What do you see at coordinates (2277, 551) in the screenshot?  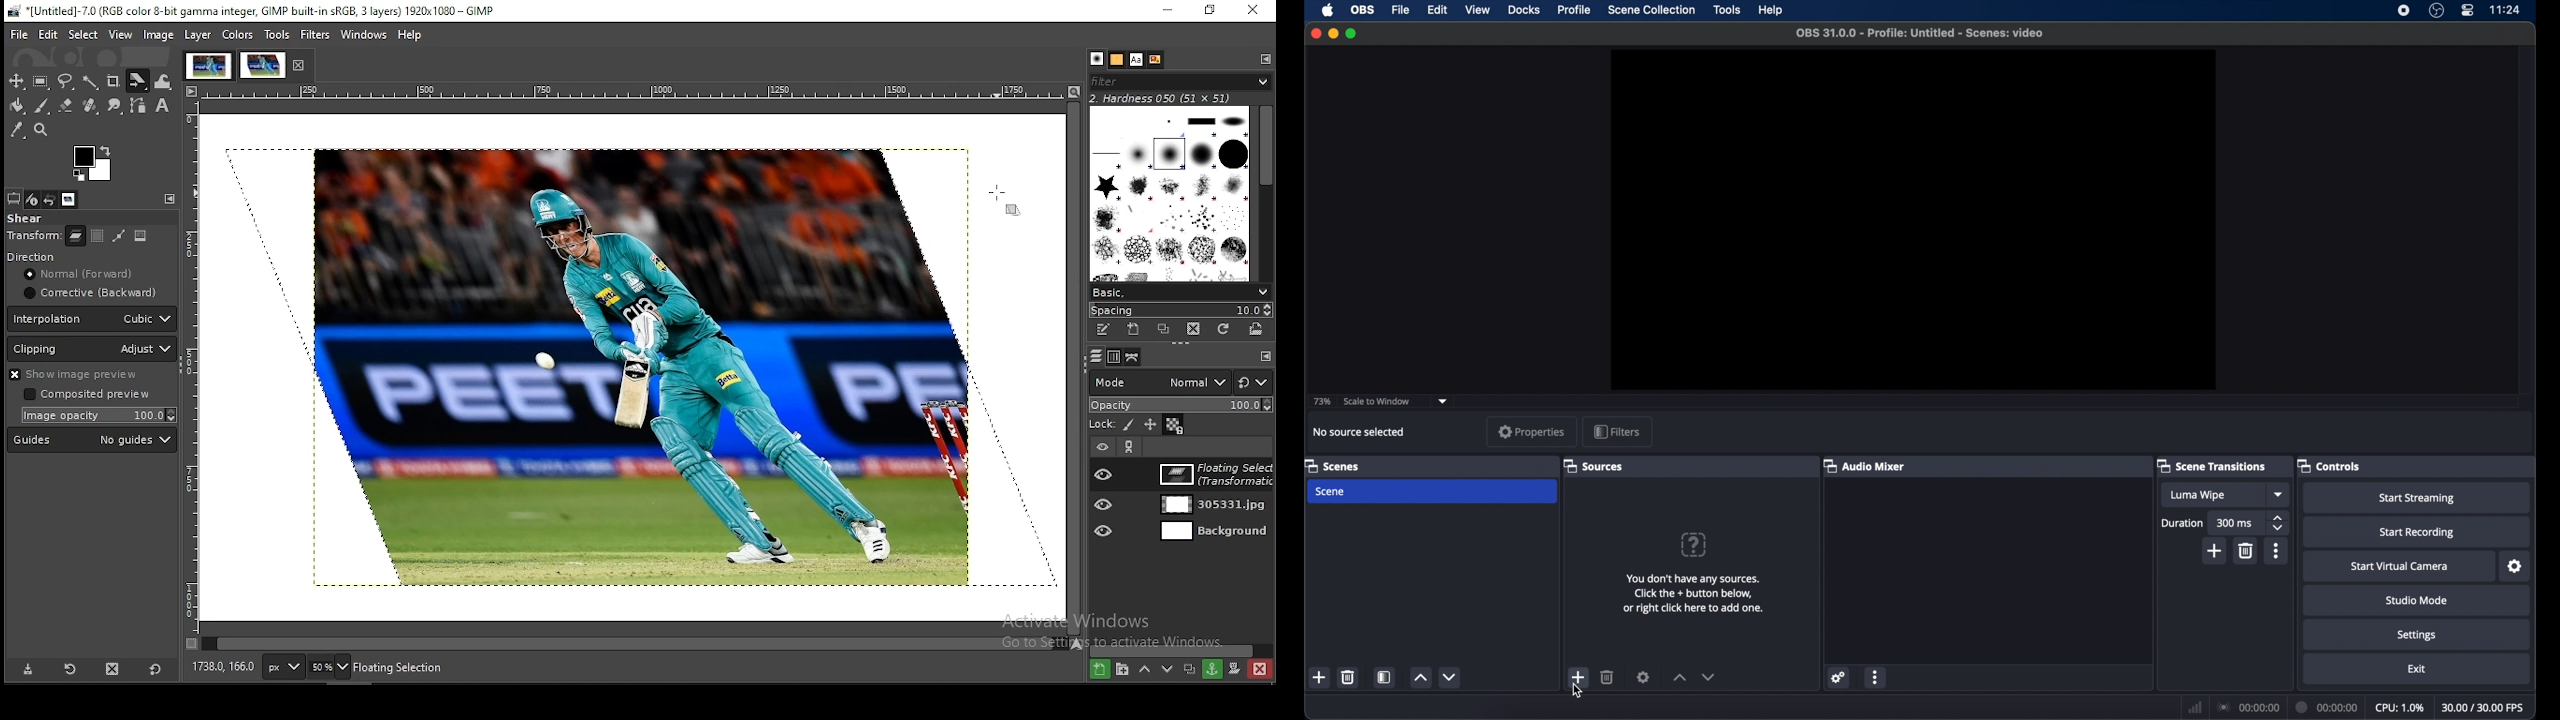 I see `more options` at bounding box center [2277, 551].